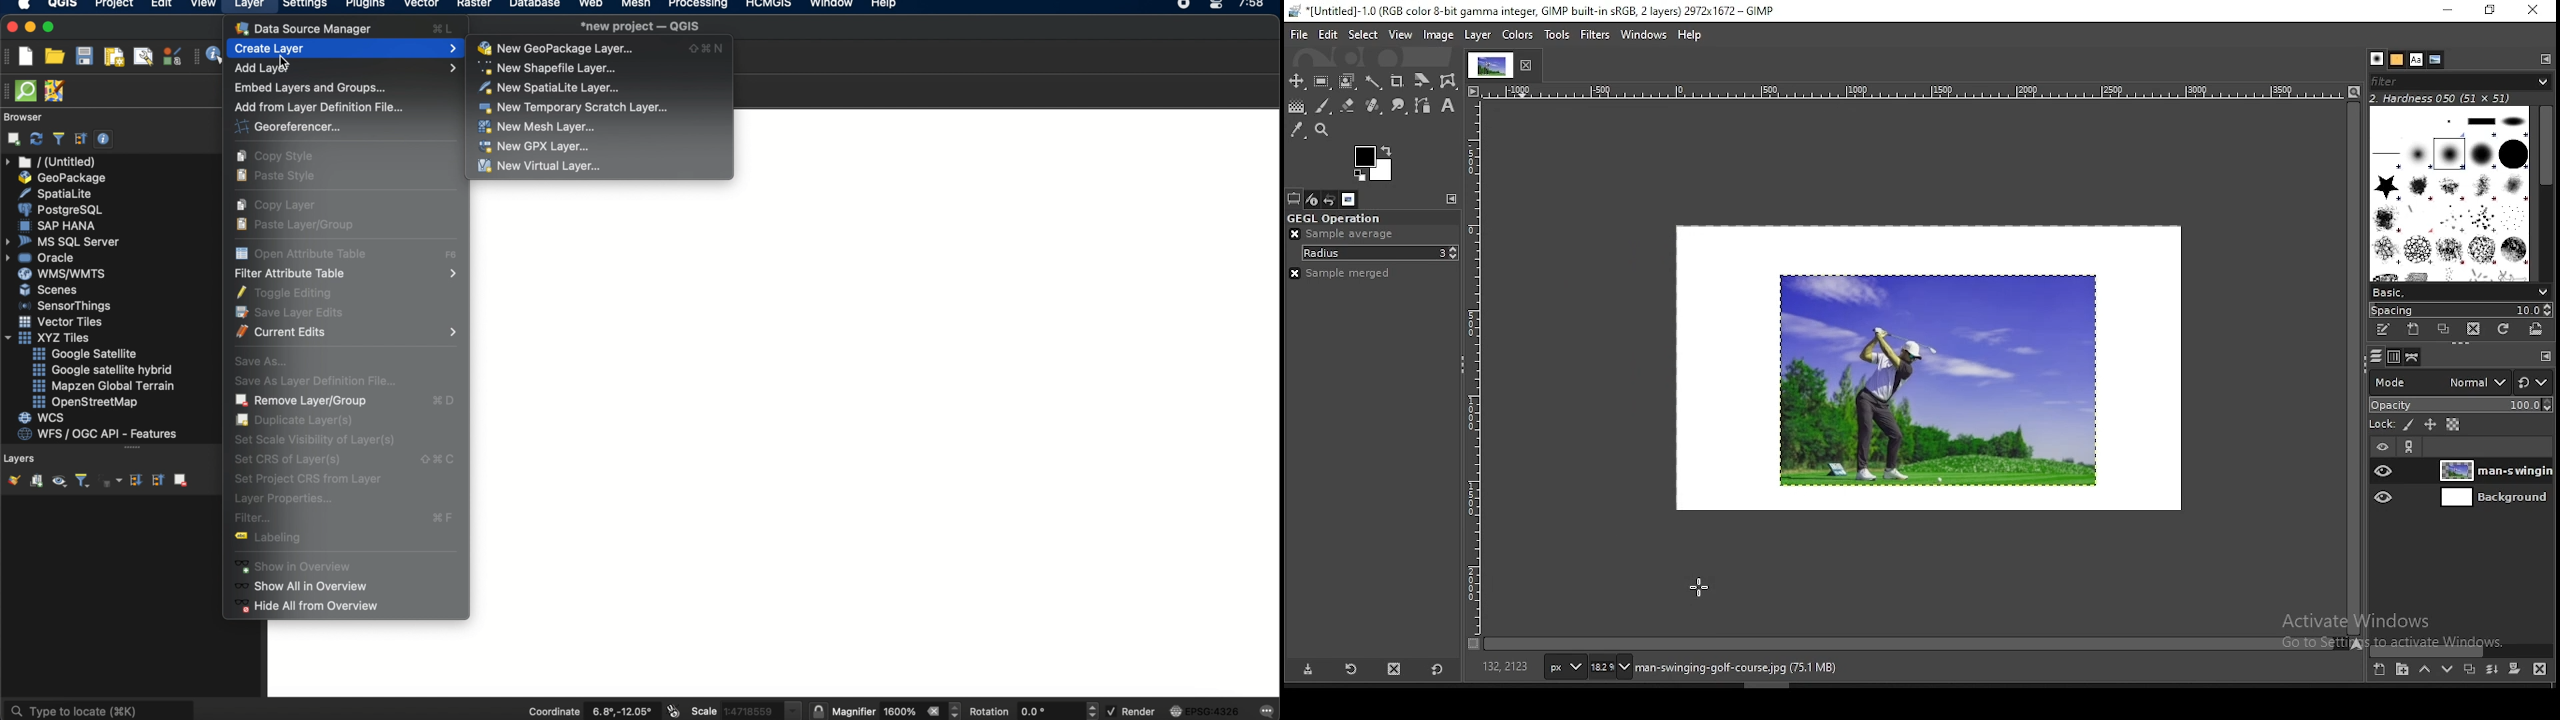  What do you see at coordinates (346, 272) in the screenshot?
I see `filter attribute table` at bounding box center [346, 272].